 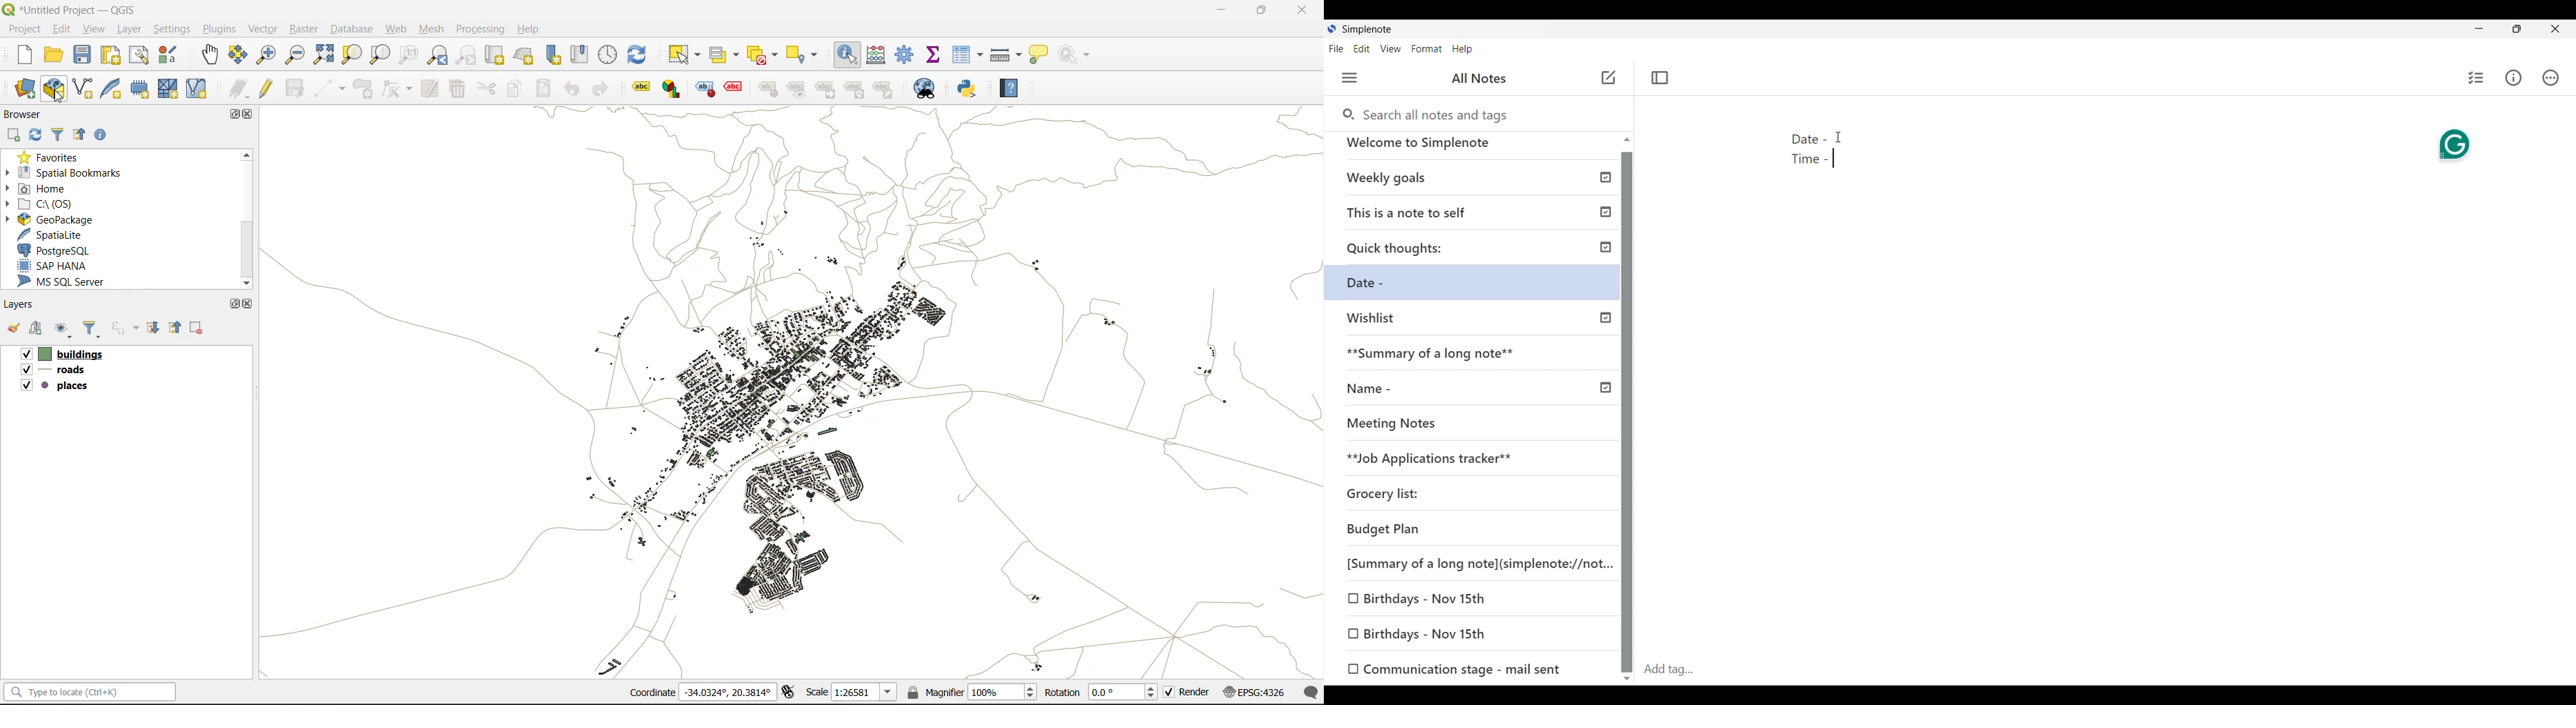 I want to click on Search all notes and tags, so click(x=1424, y=114).